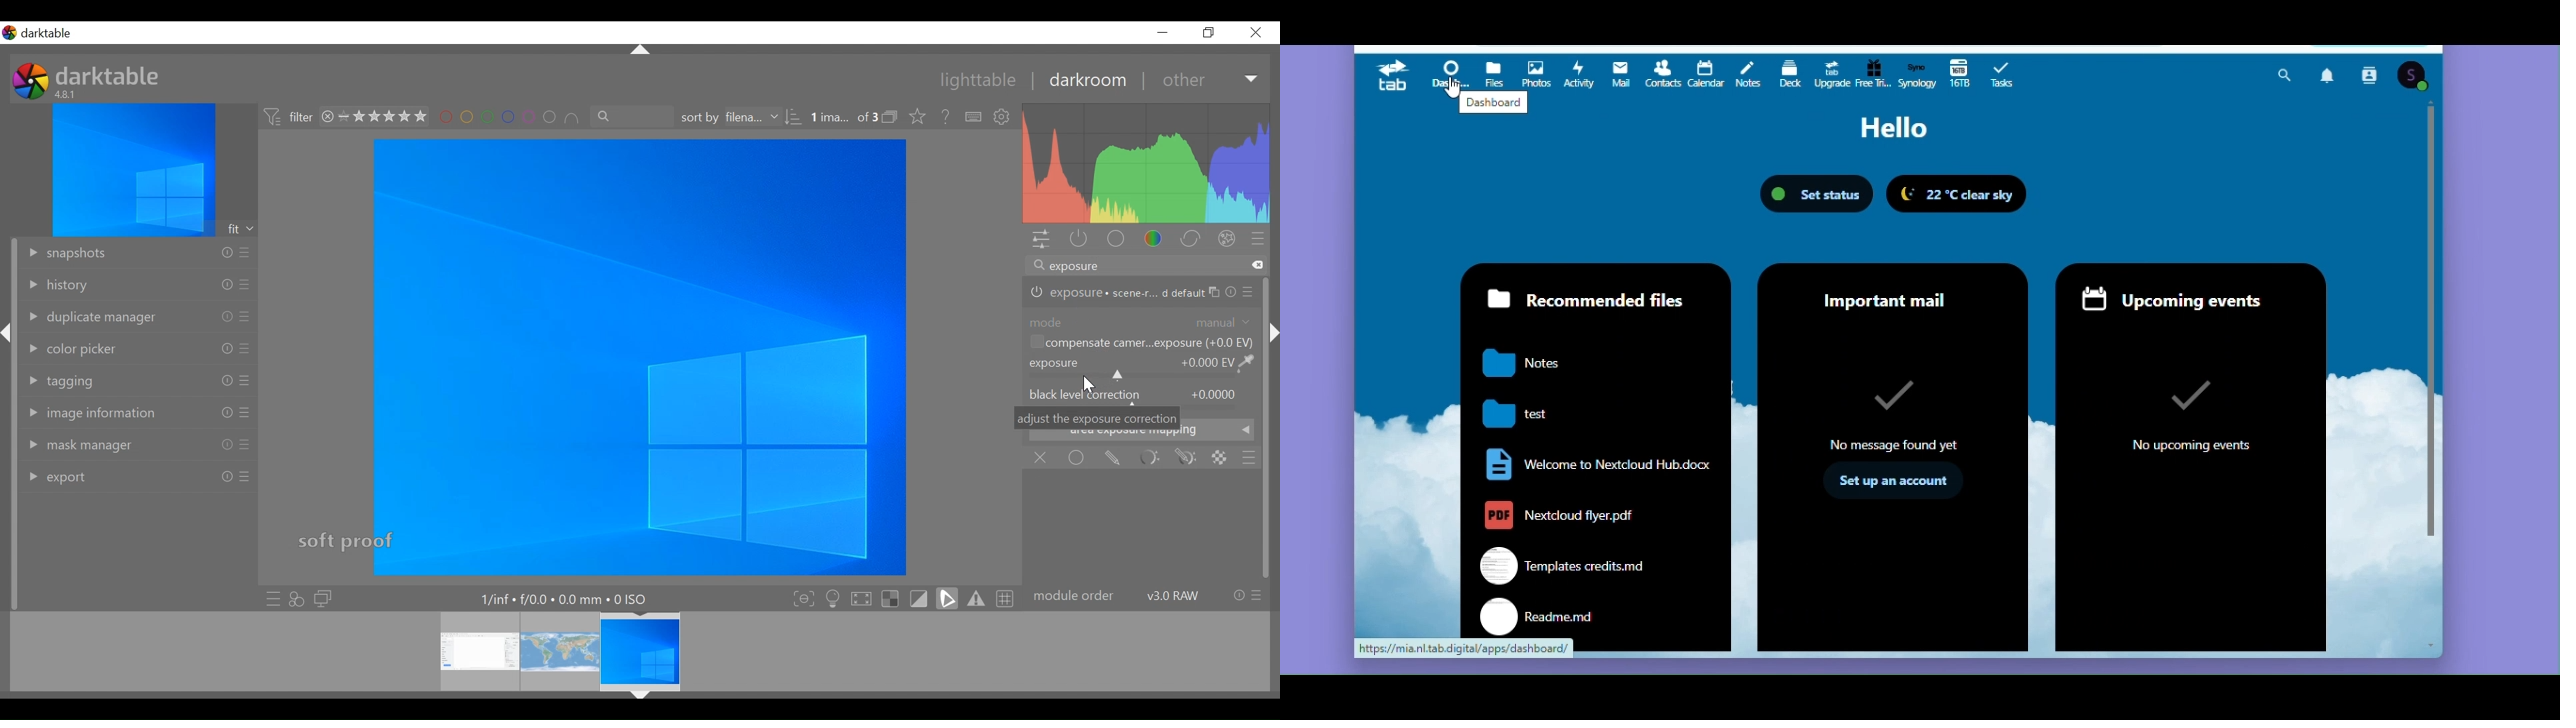 Image resolution: width=2576 pixels, height=728 pixels. Describe the element at coordinates (226, 317) in the screenshot. I see `info` at that location.